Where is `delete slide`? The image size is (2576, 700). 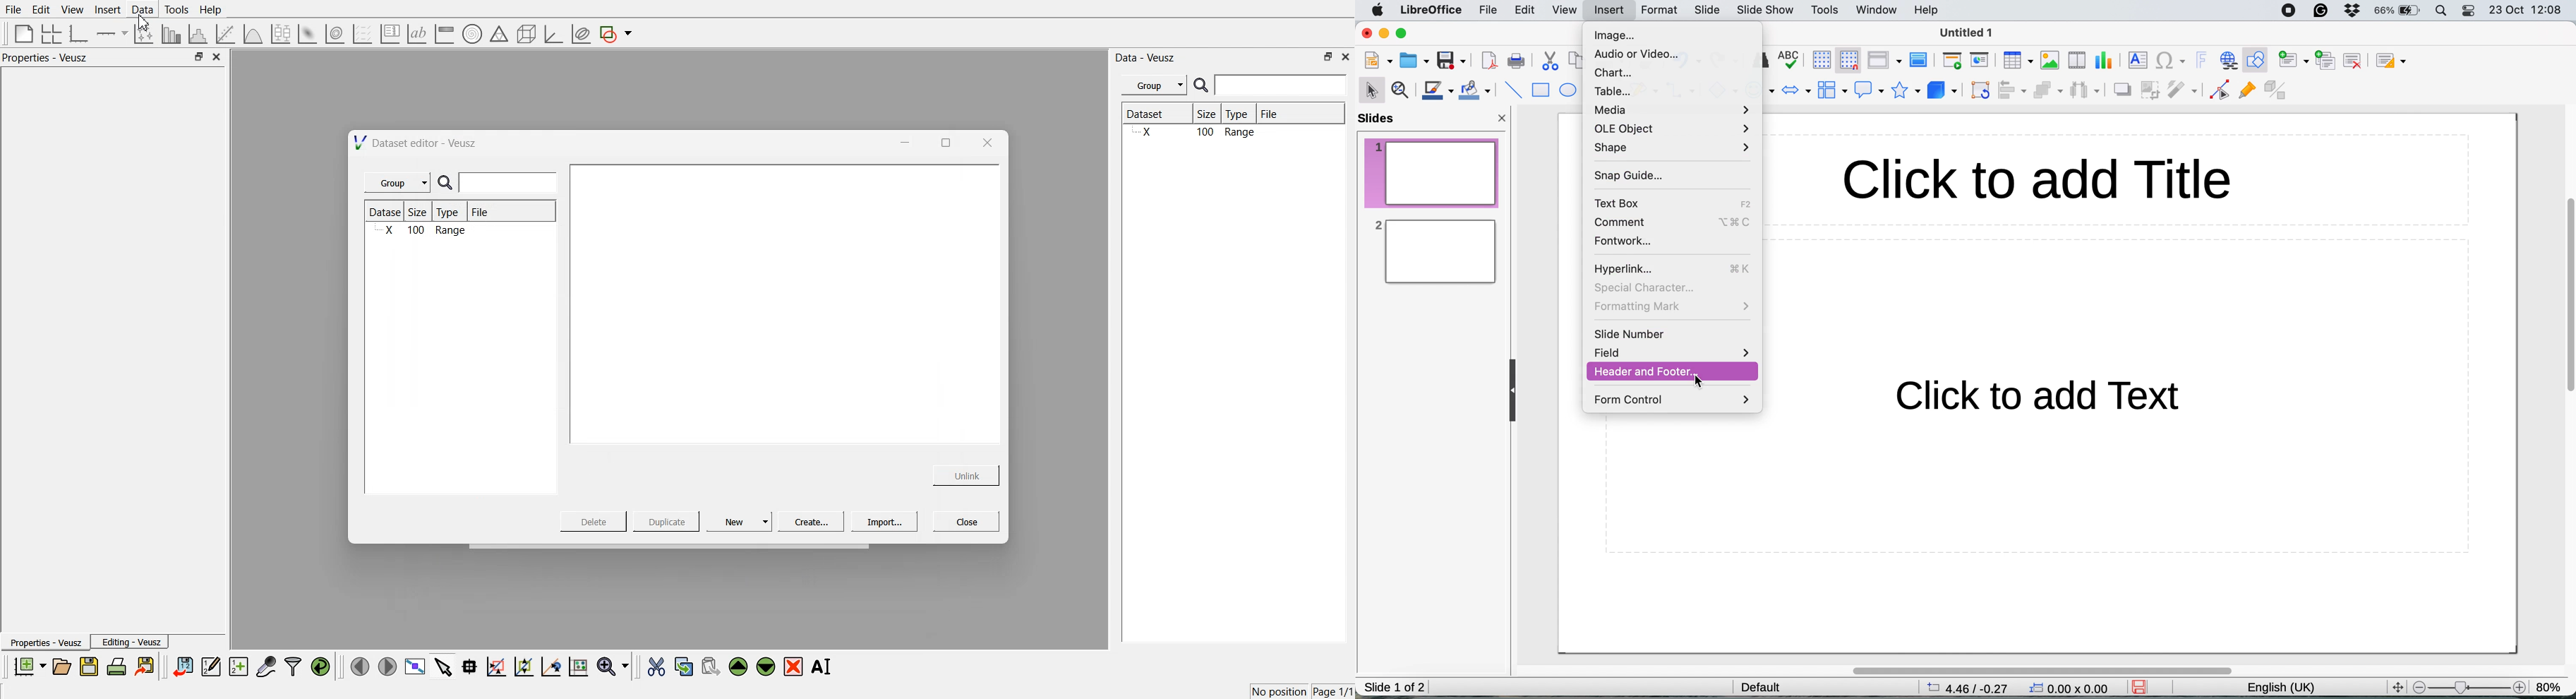 delete slide is located at coordinates (2353, 60).